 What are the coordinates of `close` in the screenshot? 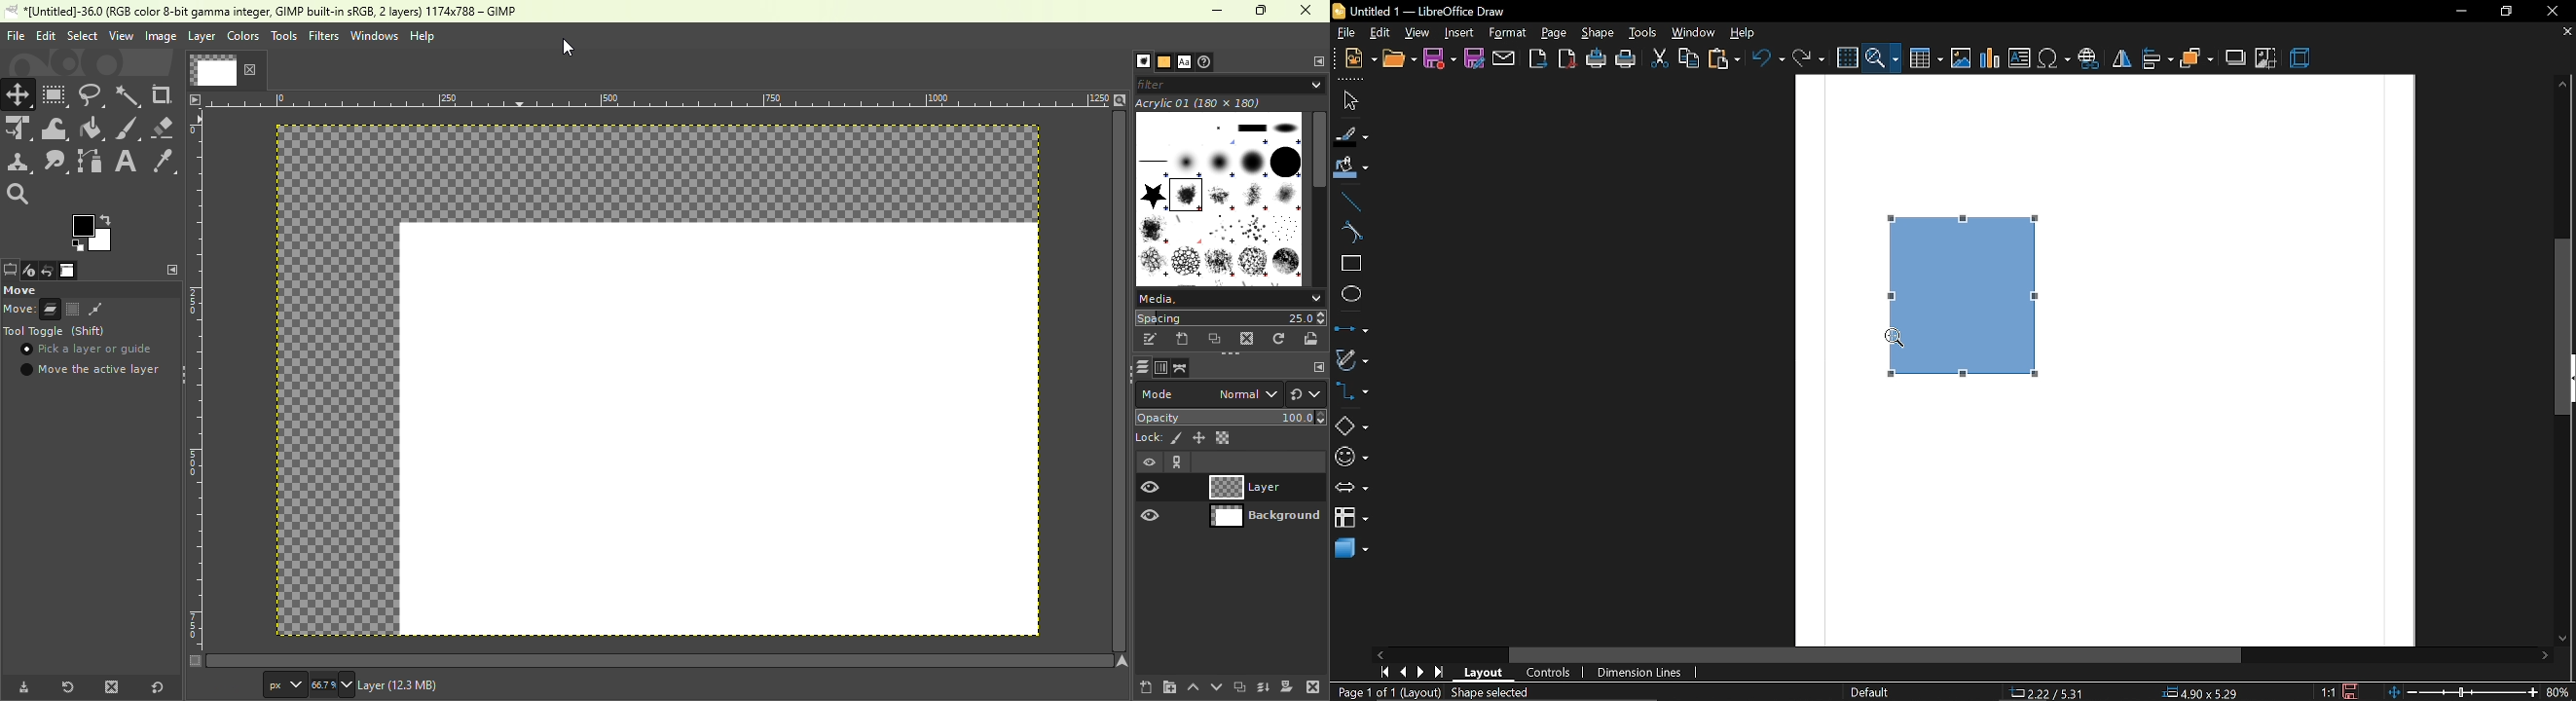 It's located at (2550, 10).